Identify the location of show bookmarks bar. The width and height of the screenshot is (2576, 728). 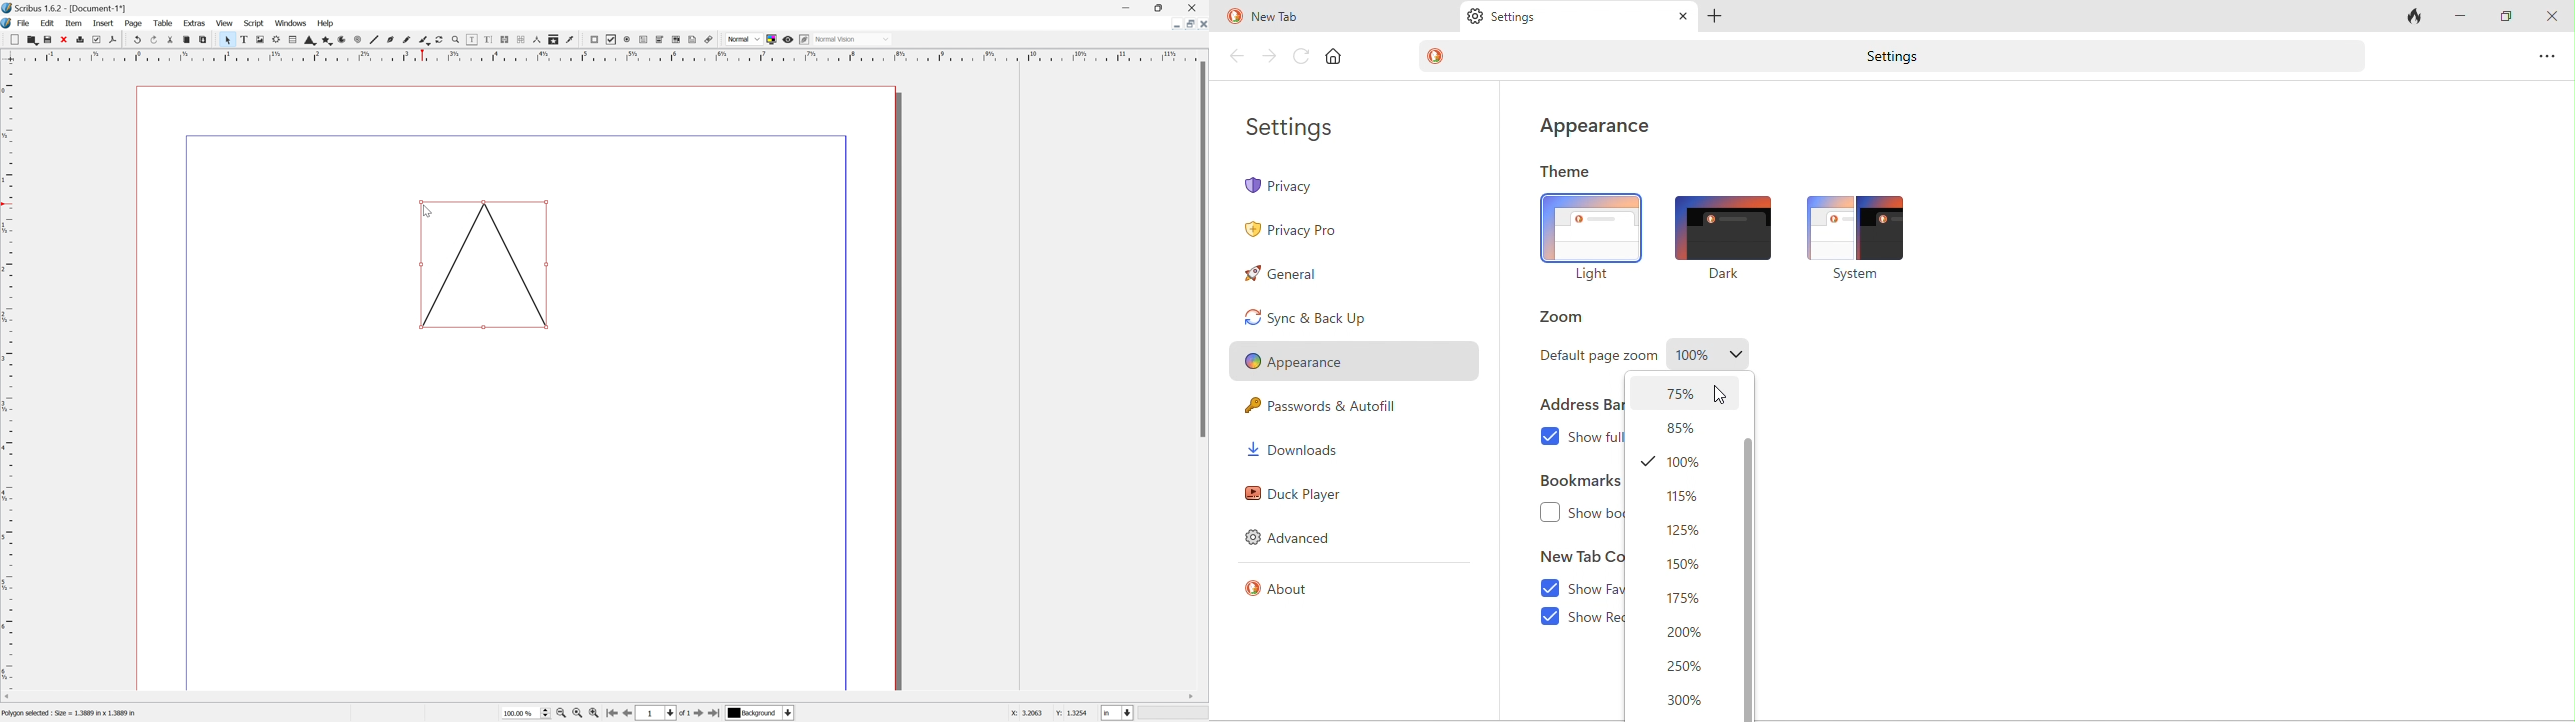
(1597, 514).